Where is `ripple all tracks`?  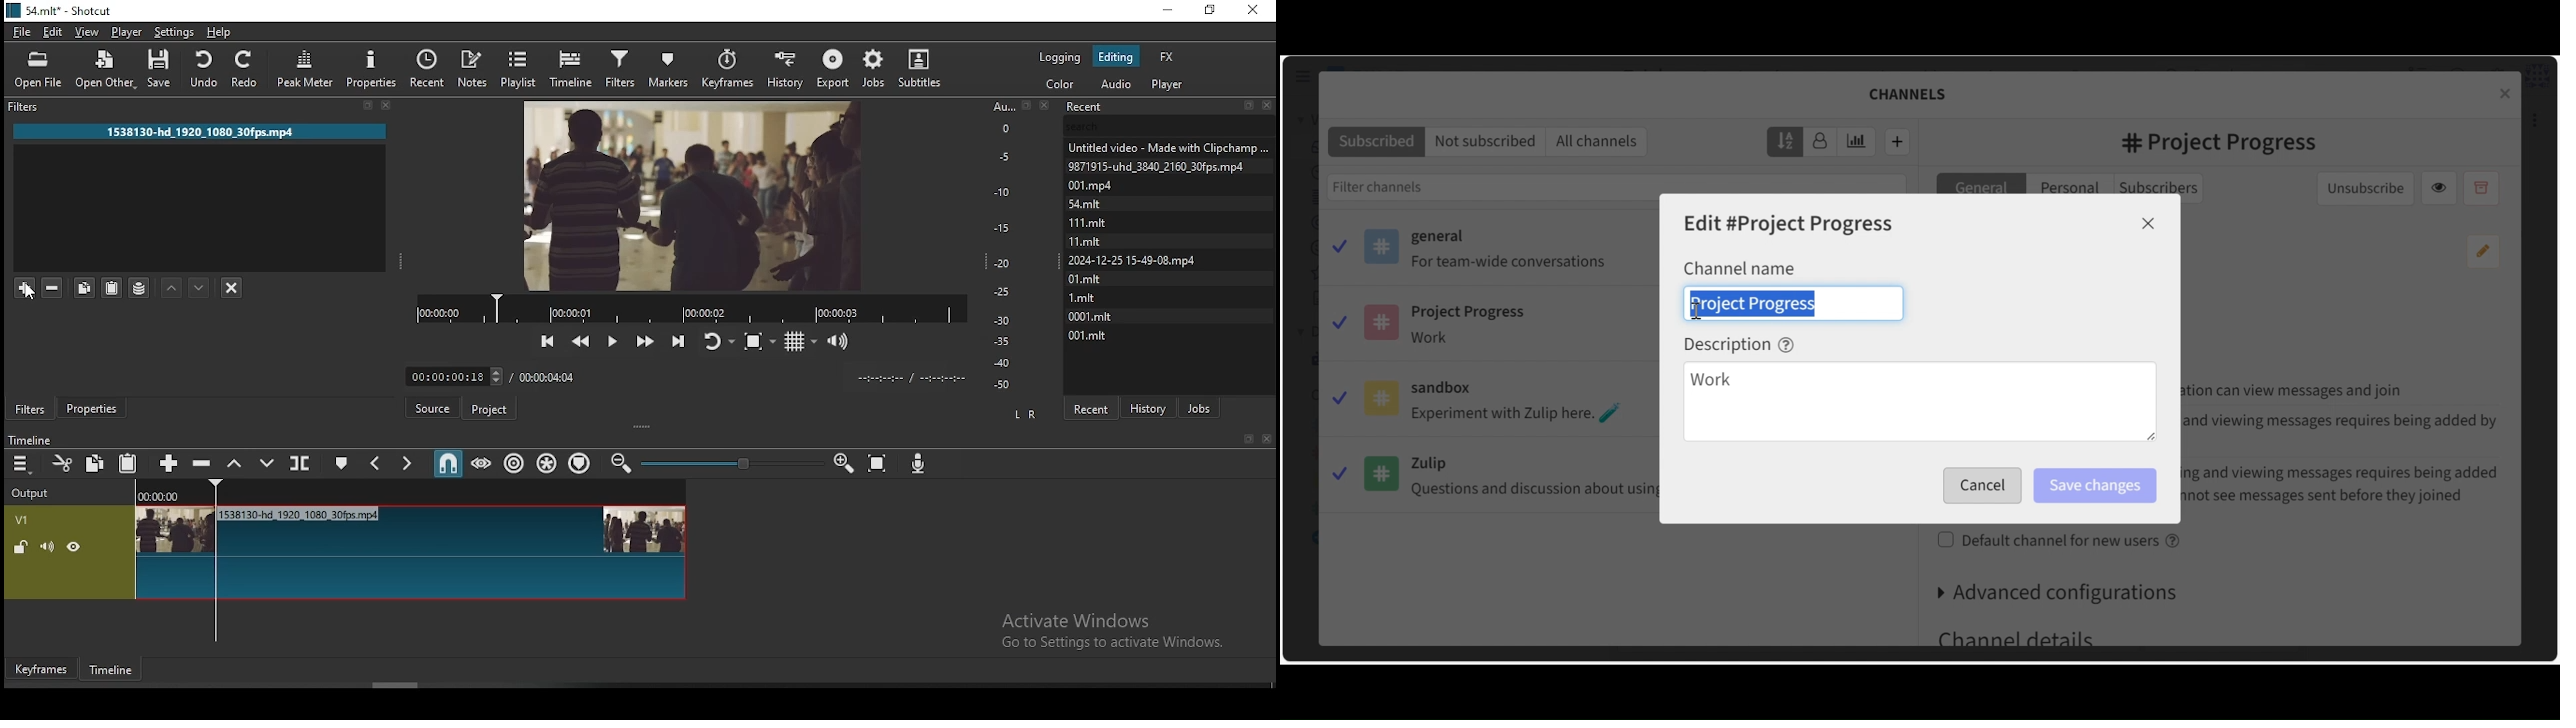
ripple all tracks is located at coordinates (543, 463).